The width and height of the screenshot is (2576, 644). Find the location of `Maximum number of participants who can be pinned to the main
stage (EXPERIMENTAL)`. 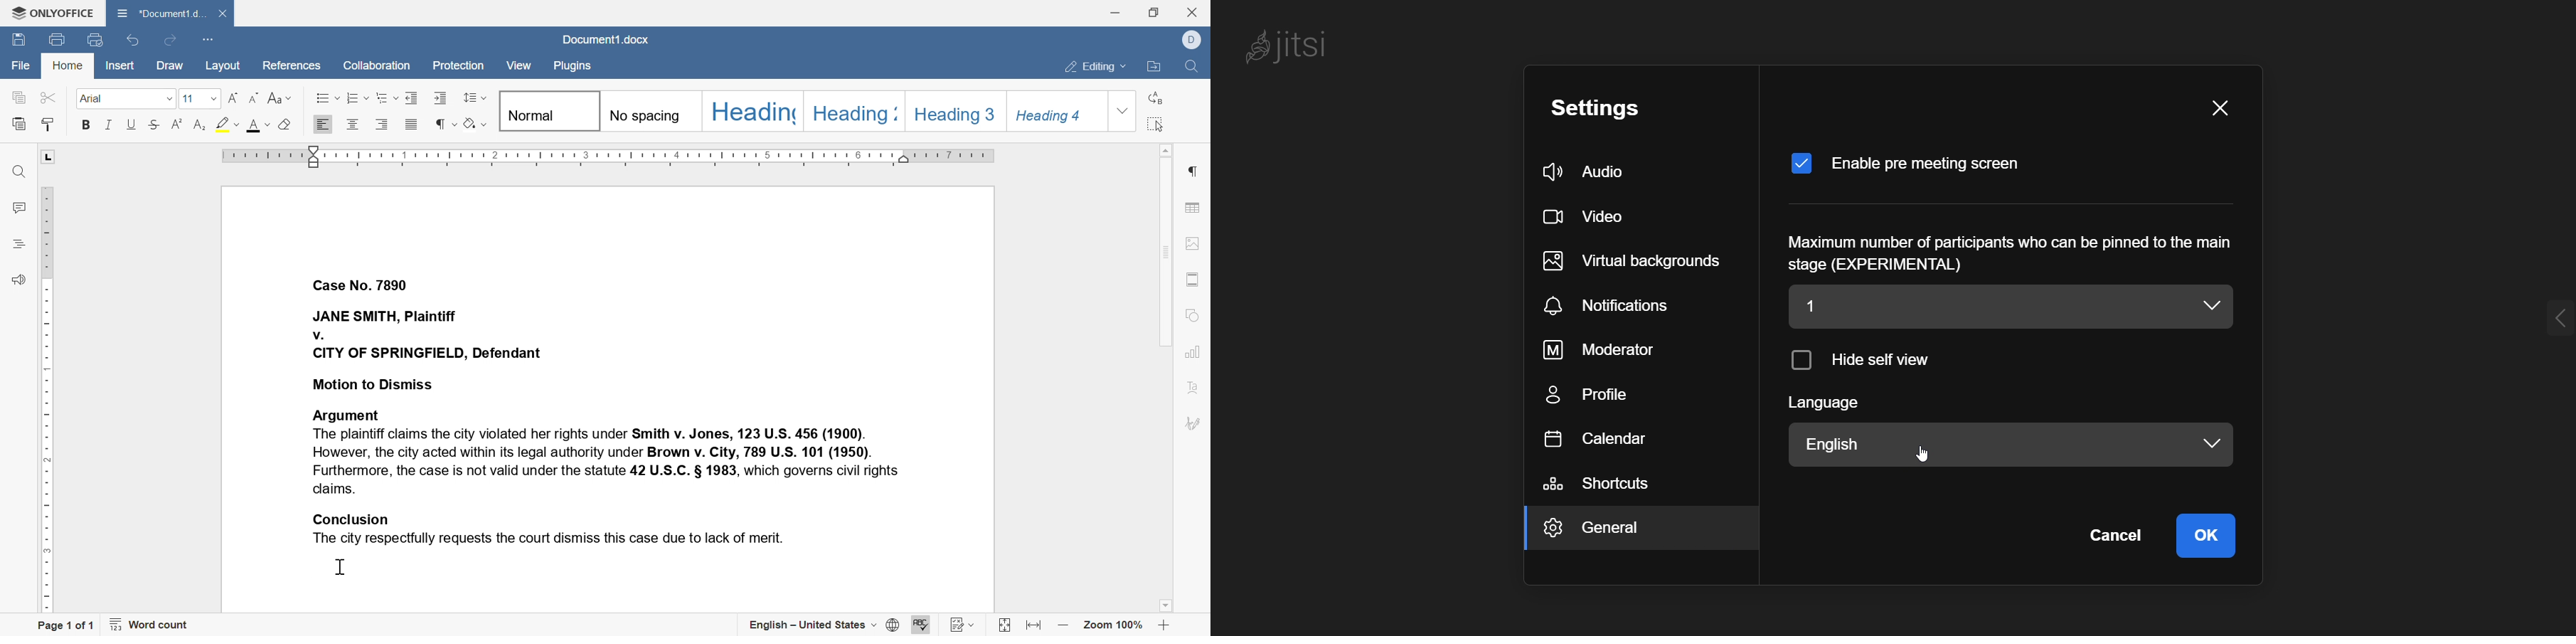

Maximum number of participants who can be pinned to the main
stage (EXPERIMENTAL) is located at coordinates (2007, 252).